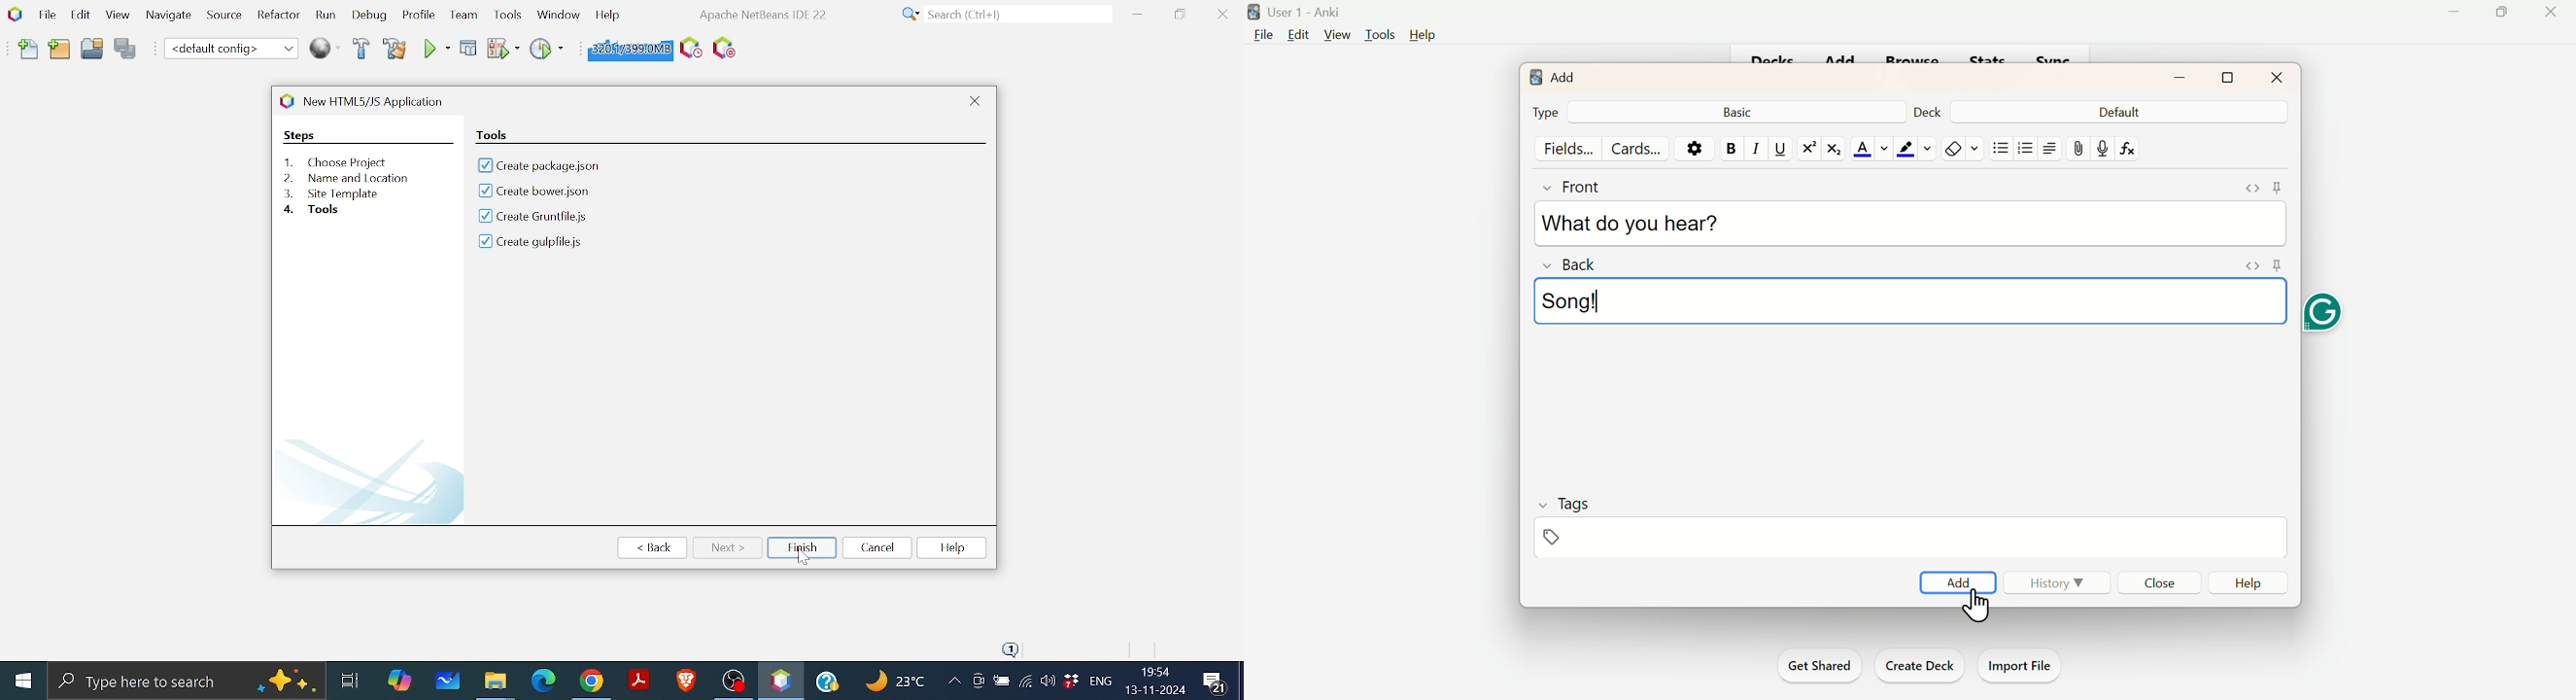 The image size is (2576, 700). I want to click on Options, so click(1691, 149).